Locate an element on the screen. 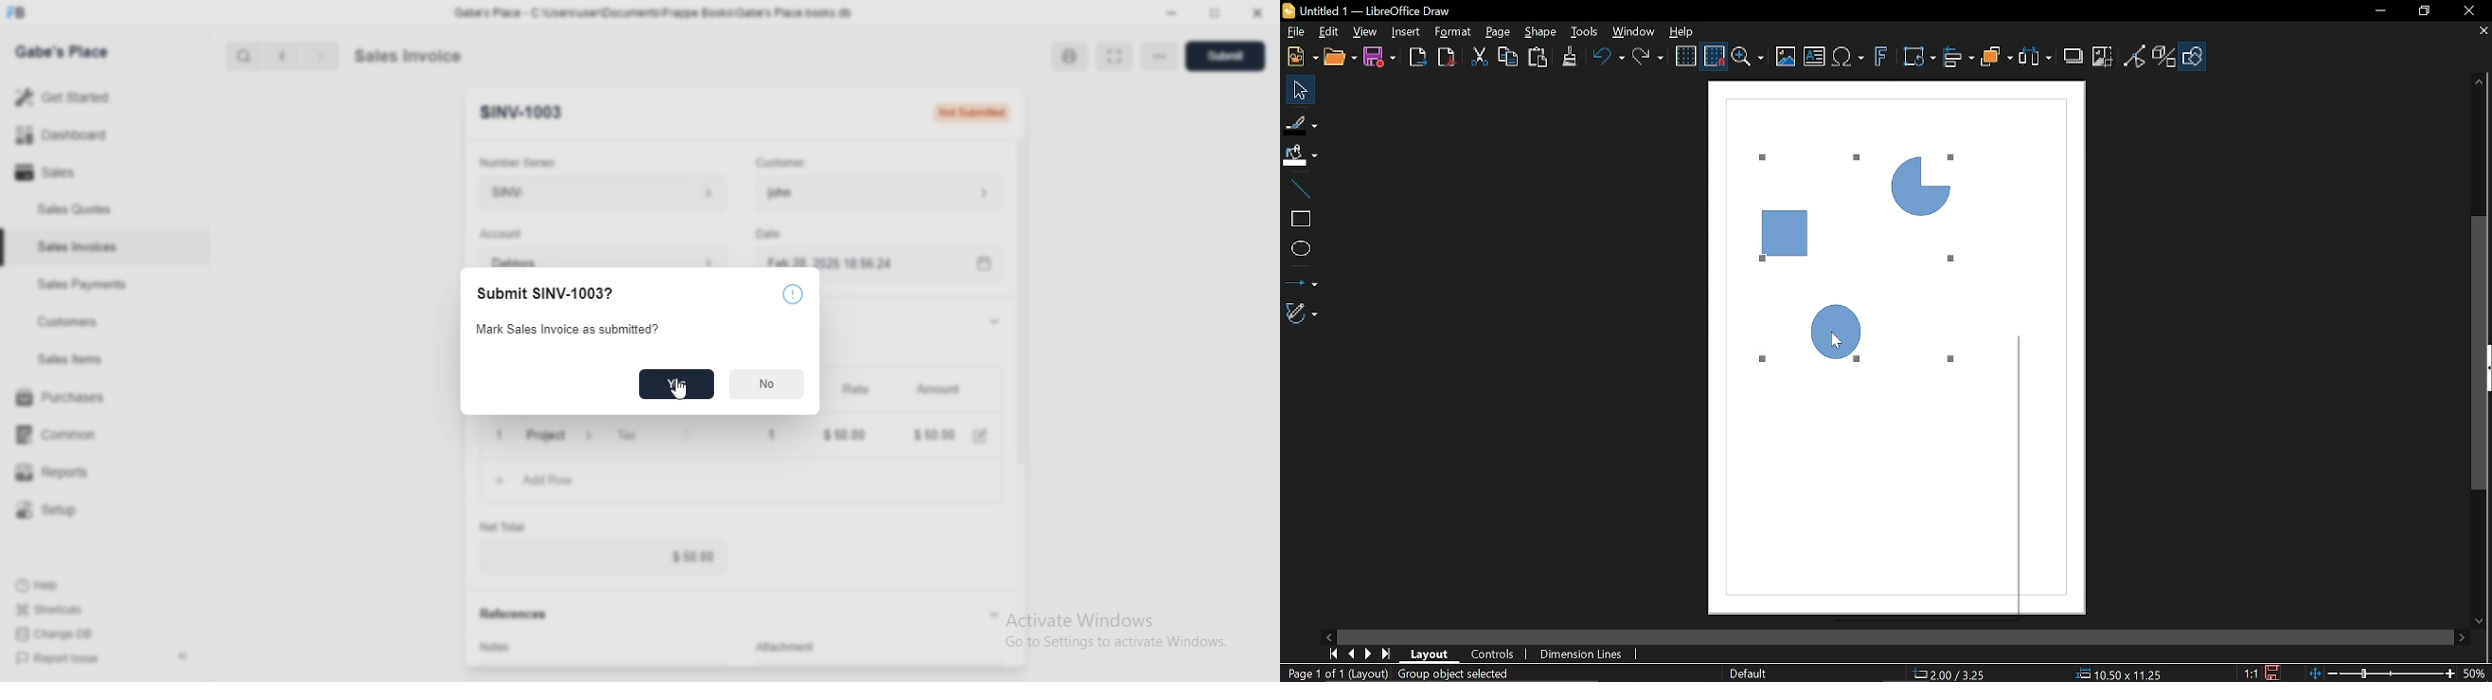 The width and height of the screenshot is (2492, 700). Crop  is located at coordinates (2103, 57).